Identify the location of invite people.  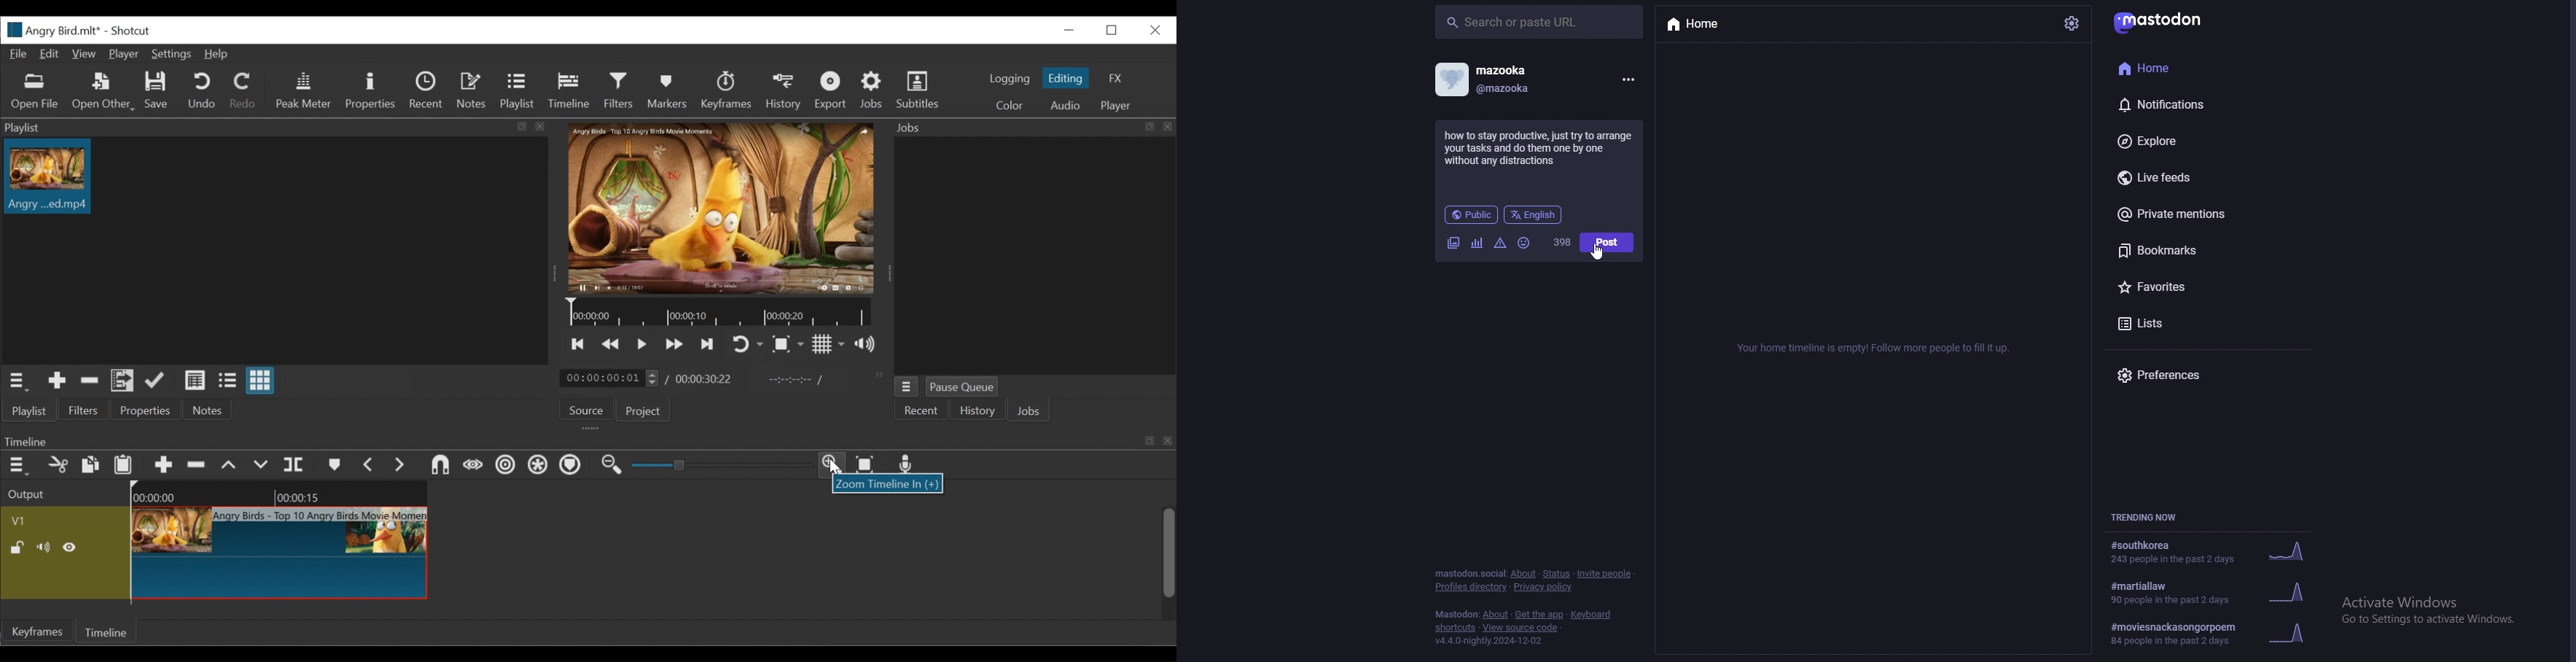
(1607, 575).